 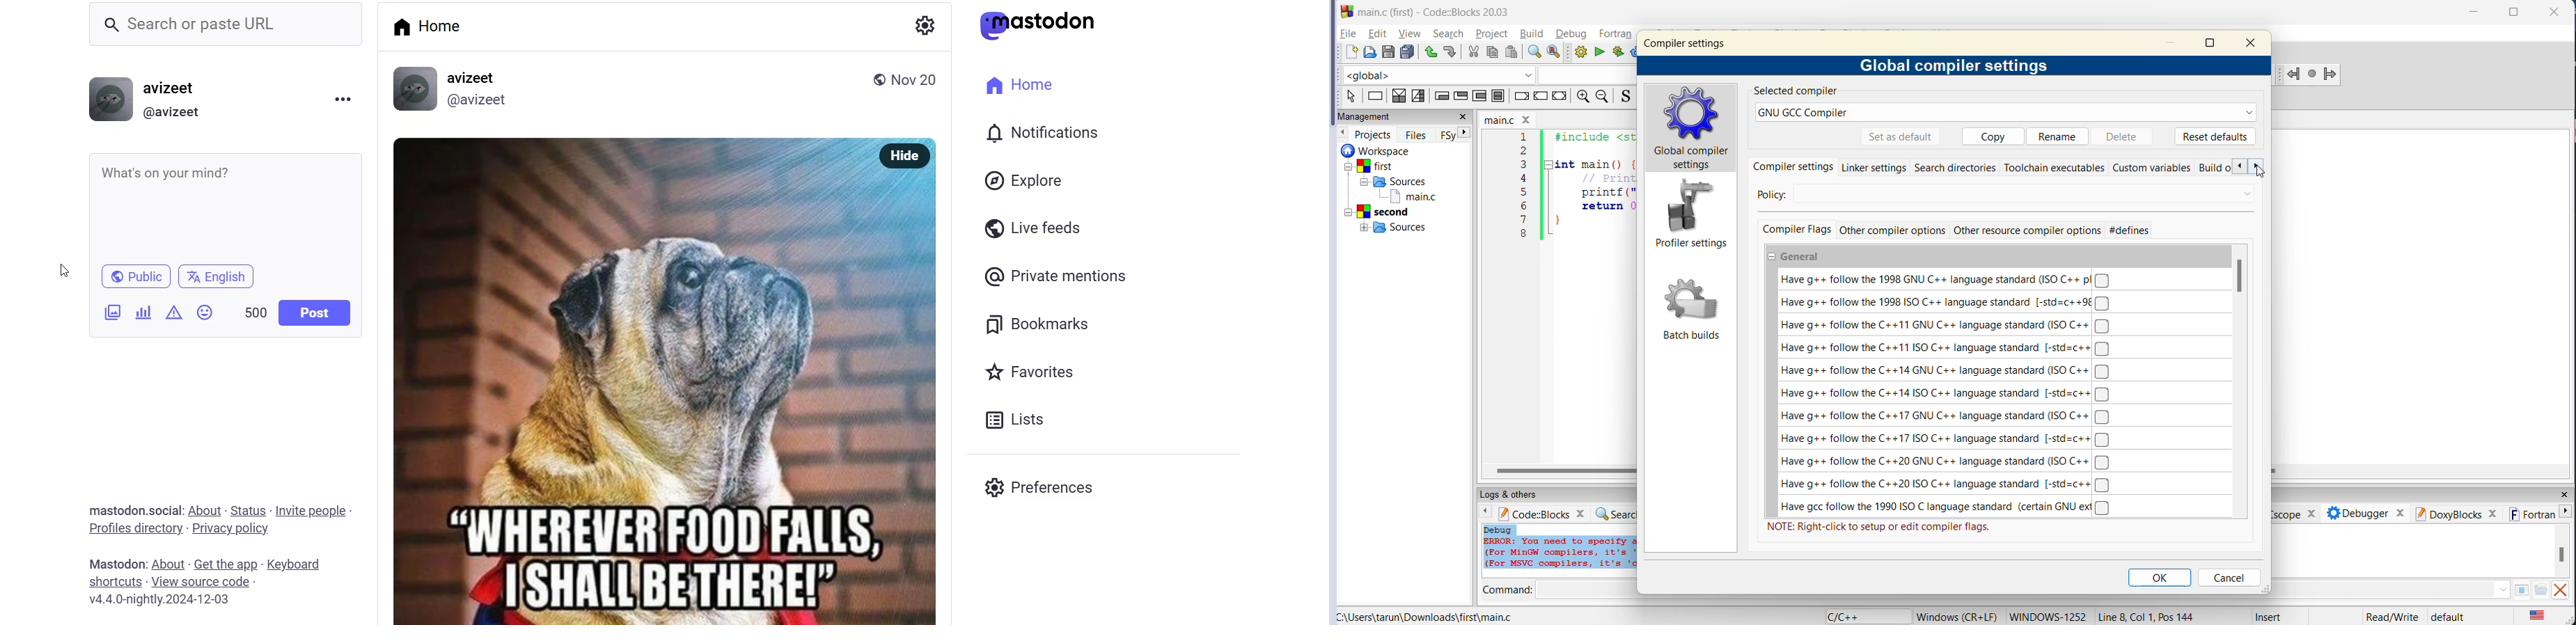 What do you see at coordinates (1439, 97) in the screenshot?
I see `entry condition loop` at bounding box center [1439, 97].